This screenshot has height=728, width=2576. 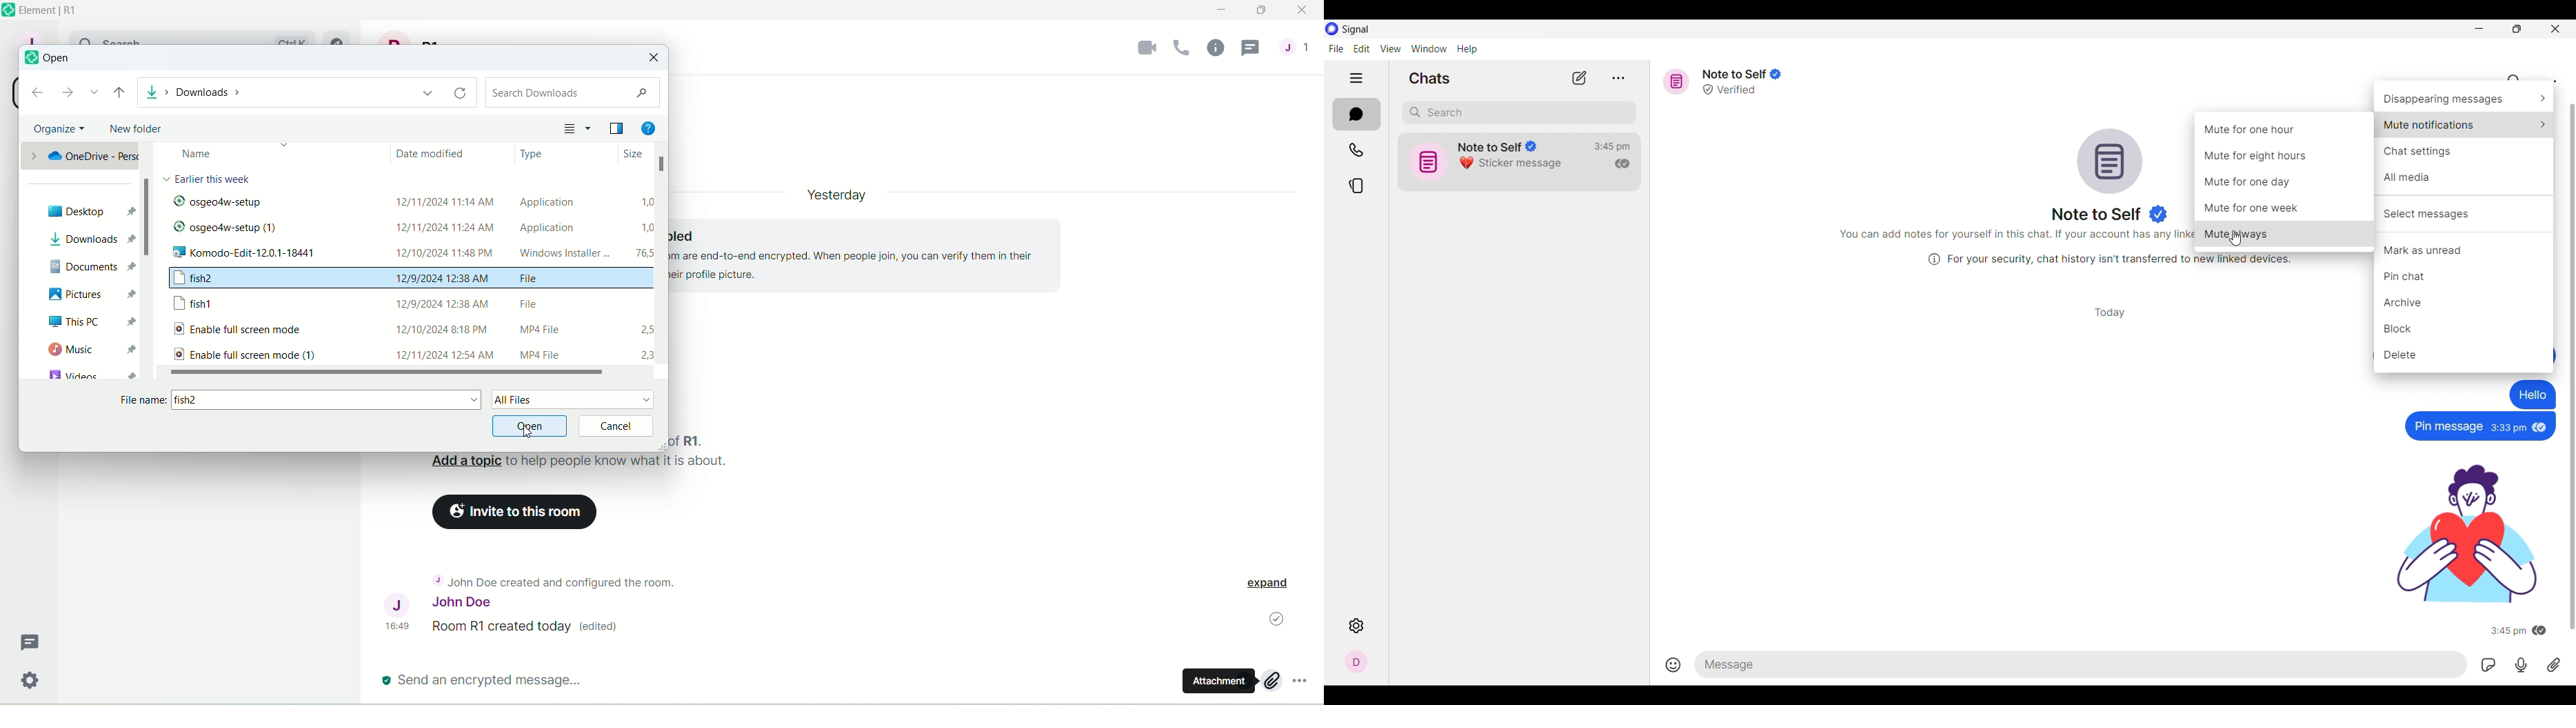 I want to click on cursor, so click(x=532, y=432).